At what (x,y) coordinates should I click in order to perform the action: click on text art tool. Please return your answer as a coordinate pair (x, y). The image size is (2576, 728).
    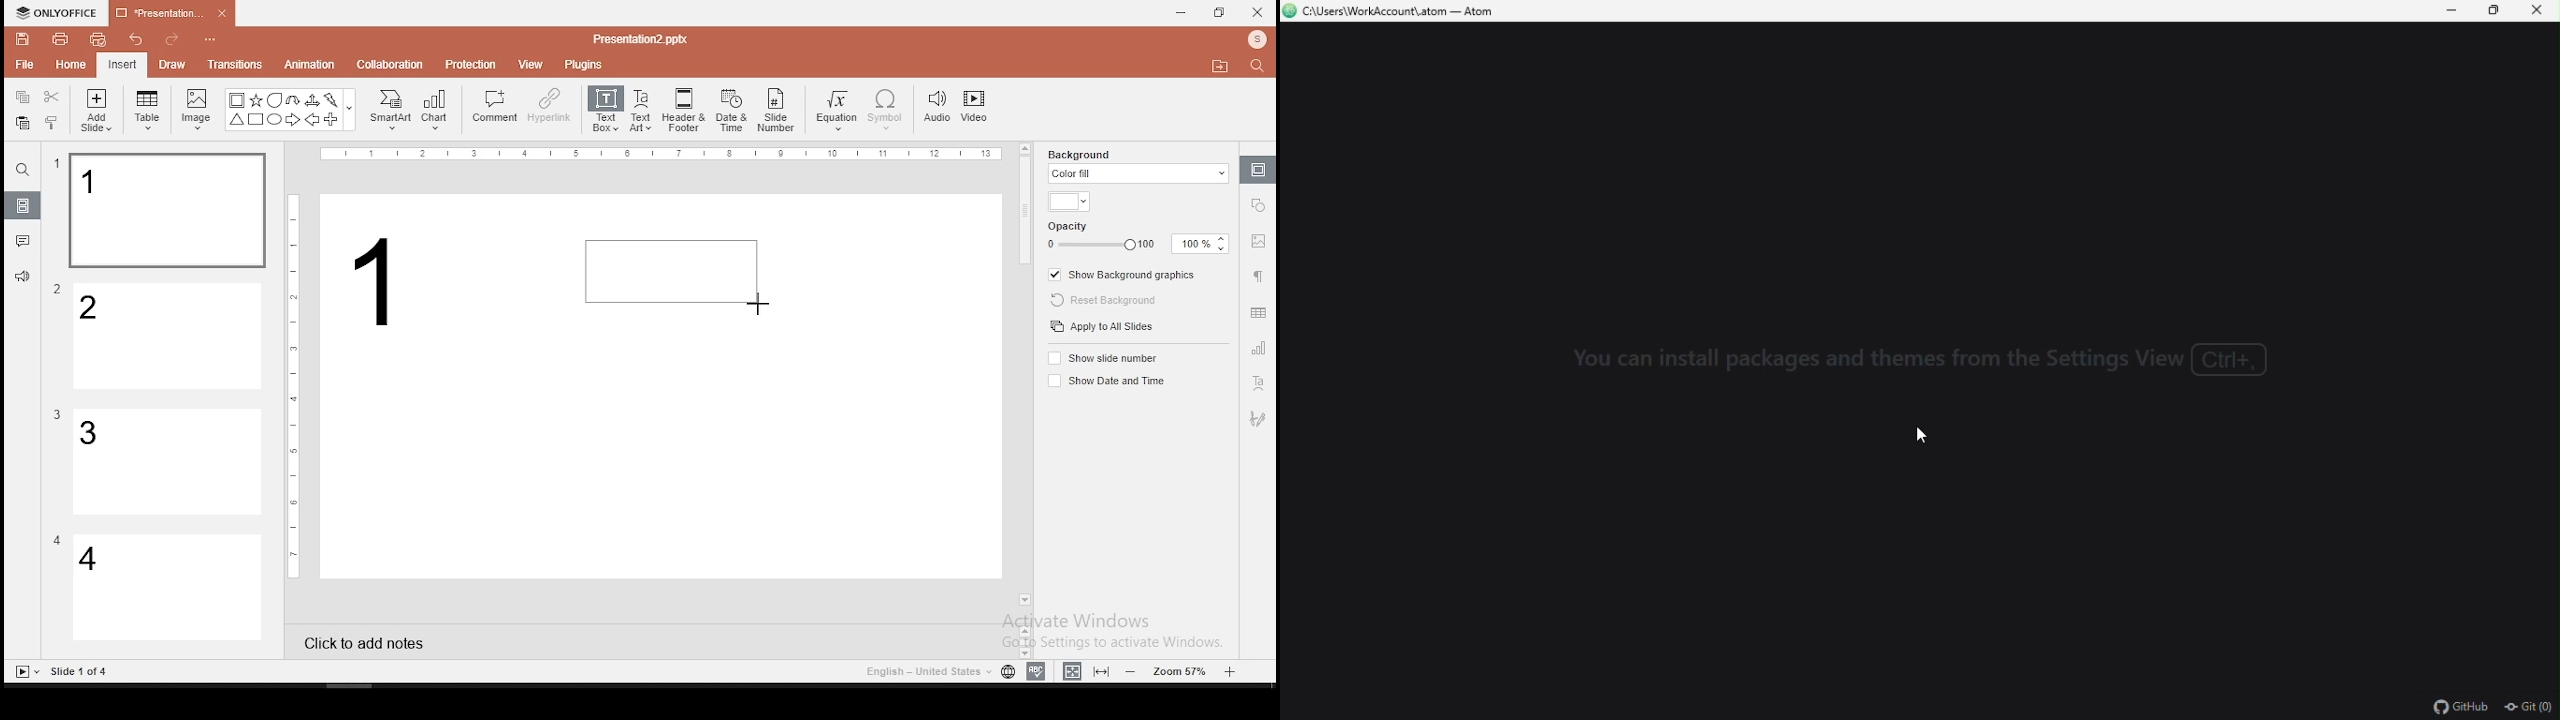
    Looking at the image, I should click on (1257, 384).